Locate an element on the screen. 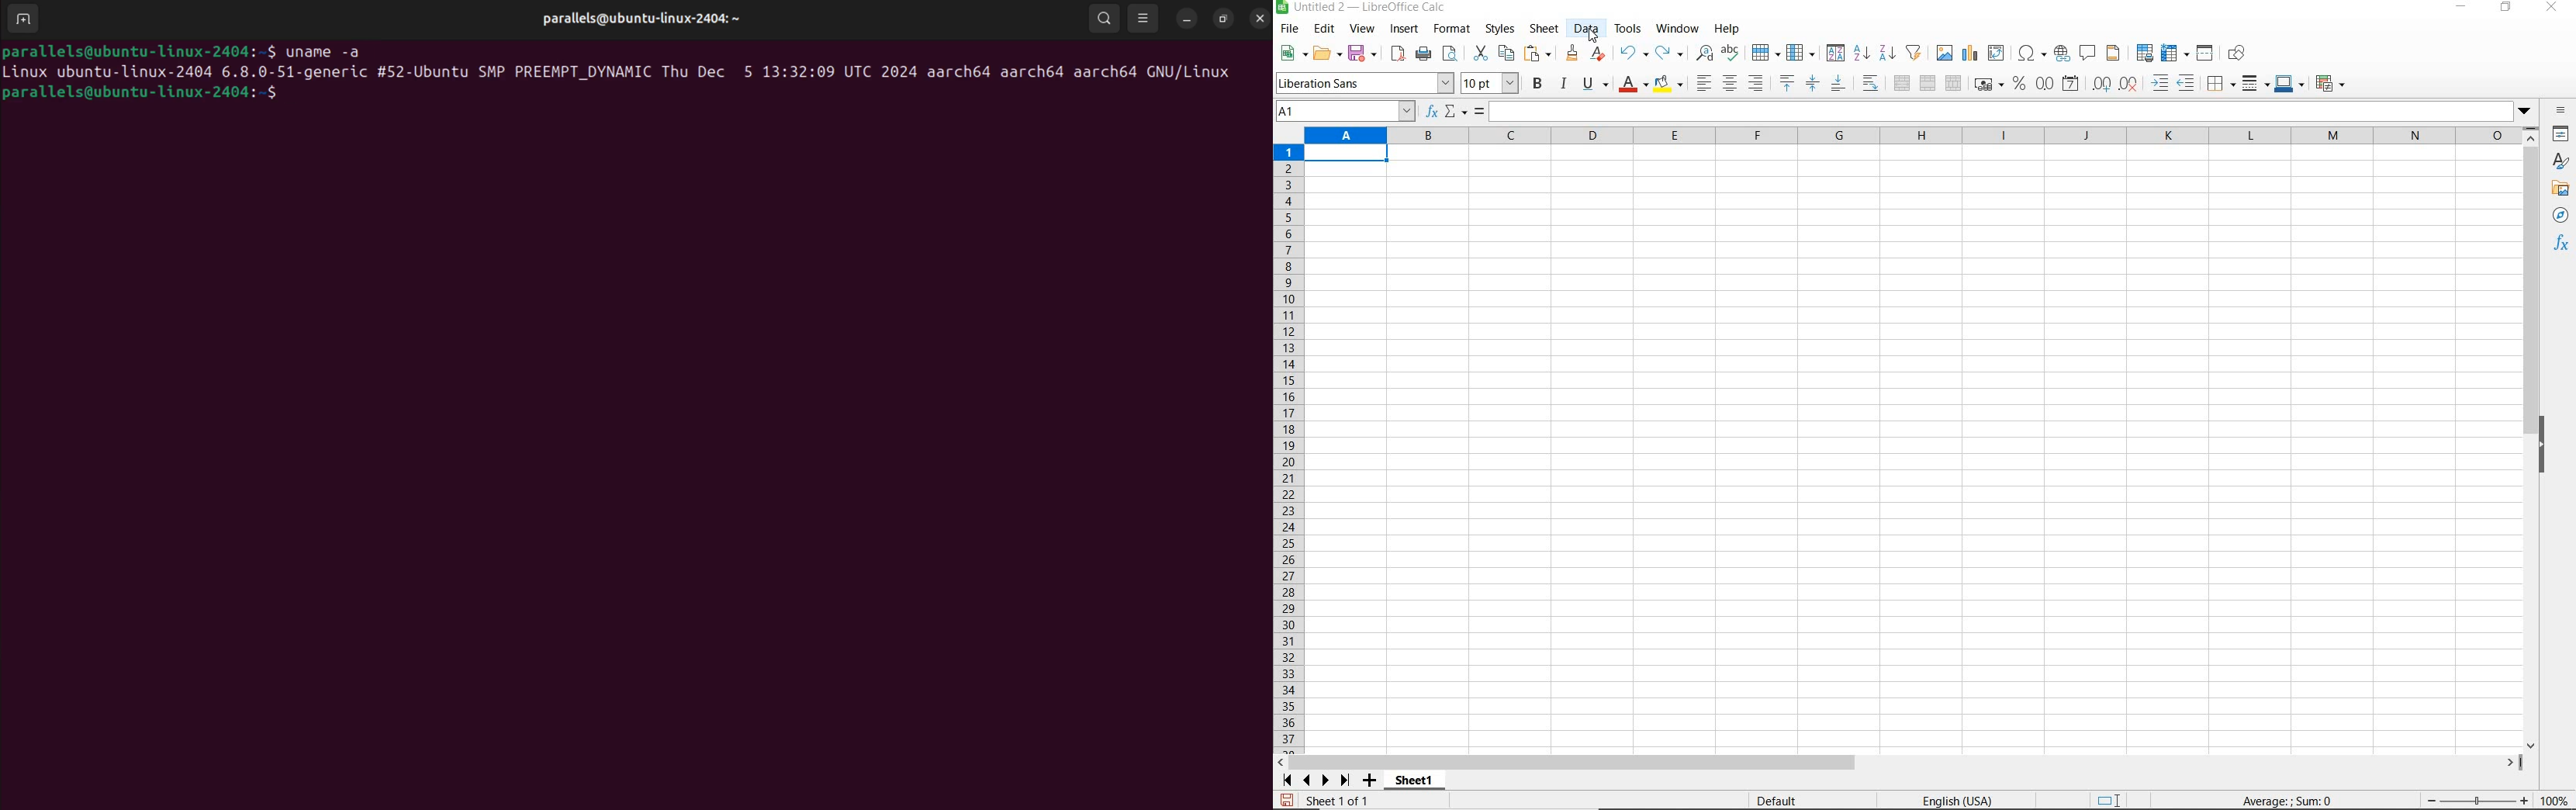 Image resolution: width=2576 pixels, height=812 pixels. redo is located at coordinates (1668, 54).